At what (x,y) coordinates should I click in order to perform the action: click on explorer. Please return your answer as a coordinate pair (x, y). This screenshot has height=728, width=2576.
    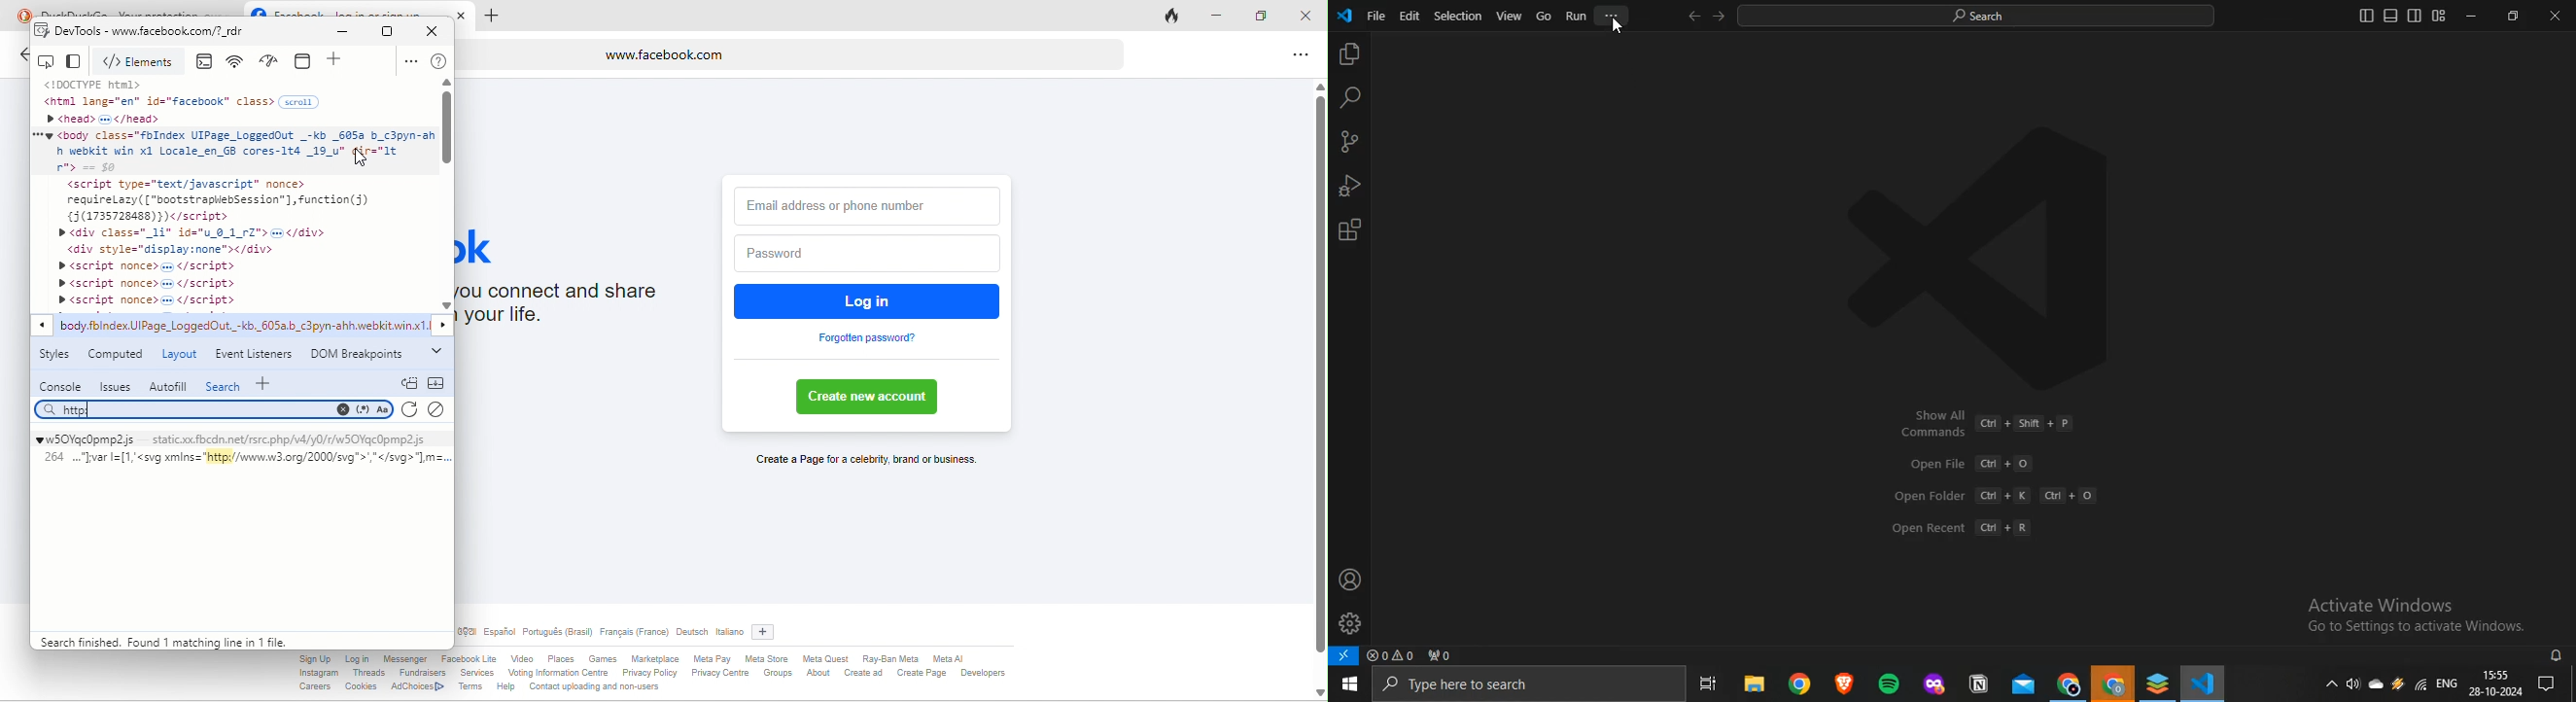
    Looking at the image, I should click on (1347, 56).